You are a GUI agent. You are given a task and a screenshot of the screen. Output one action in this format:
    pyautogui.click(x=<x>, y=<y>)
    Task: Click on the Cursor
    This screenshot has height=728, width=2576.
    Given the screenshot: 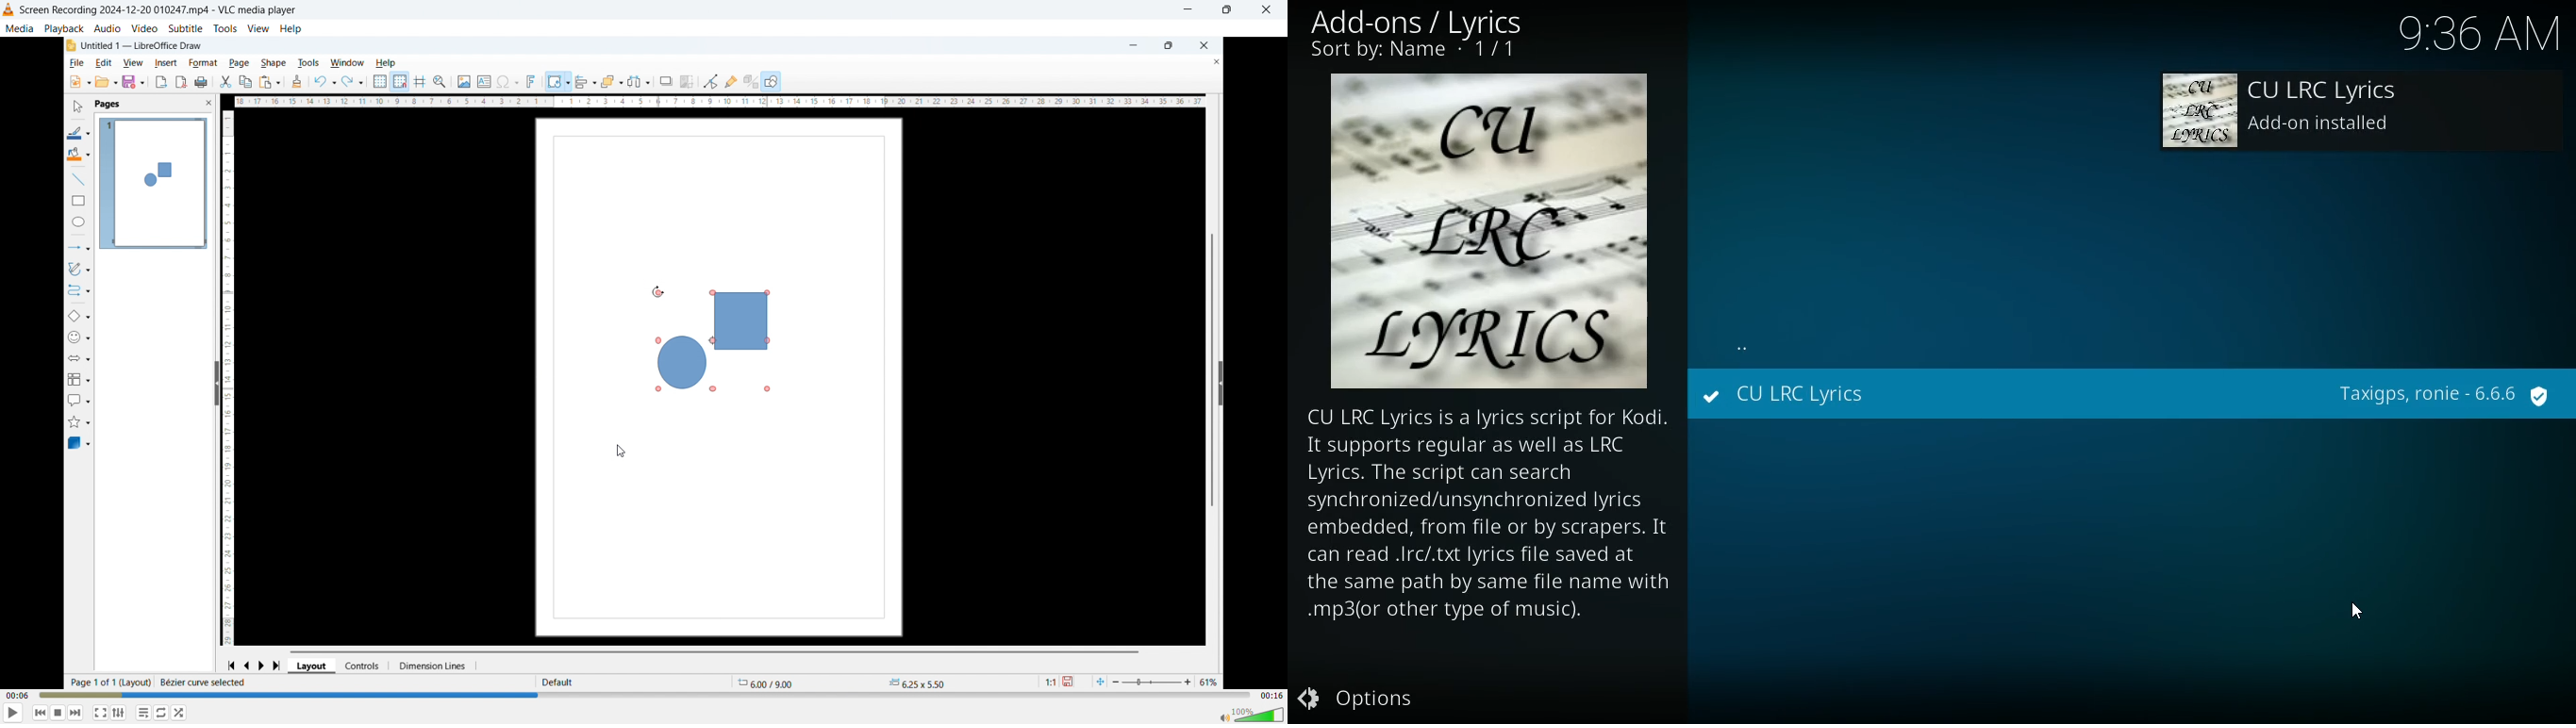 What is the action you would take?
    pyautogui.click(x=2357, y=611)
    